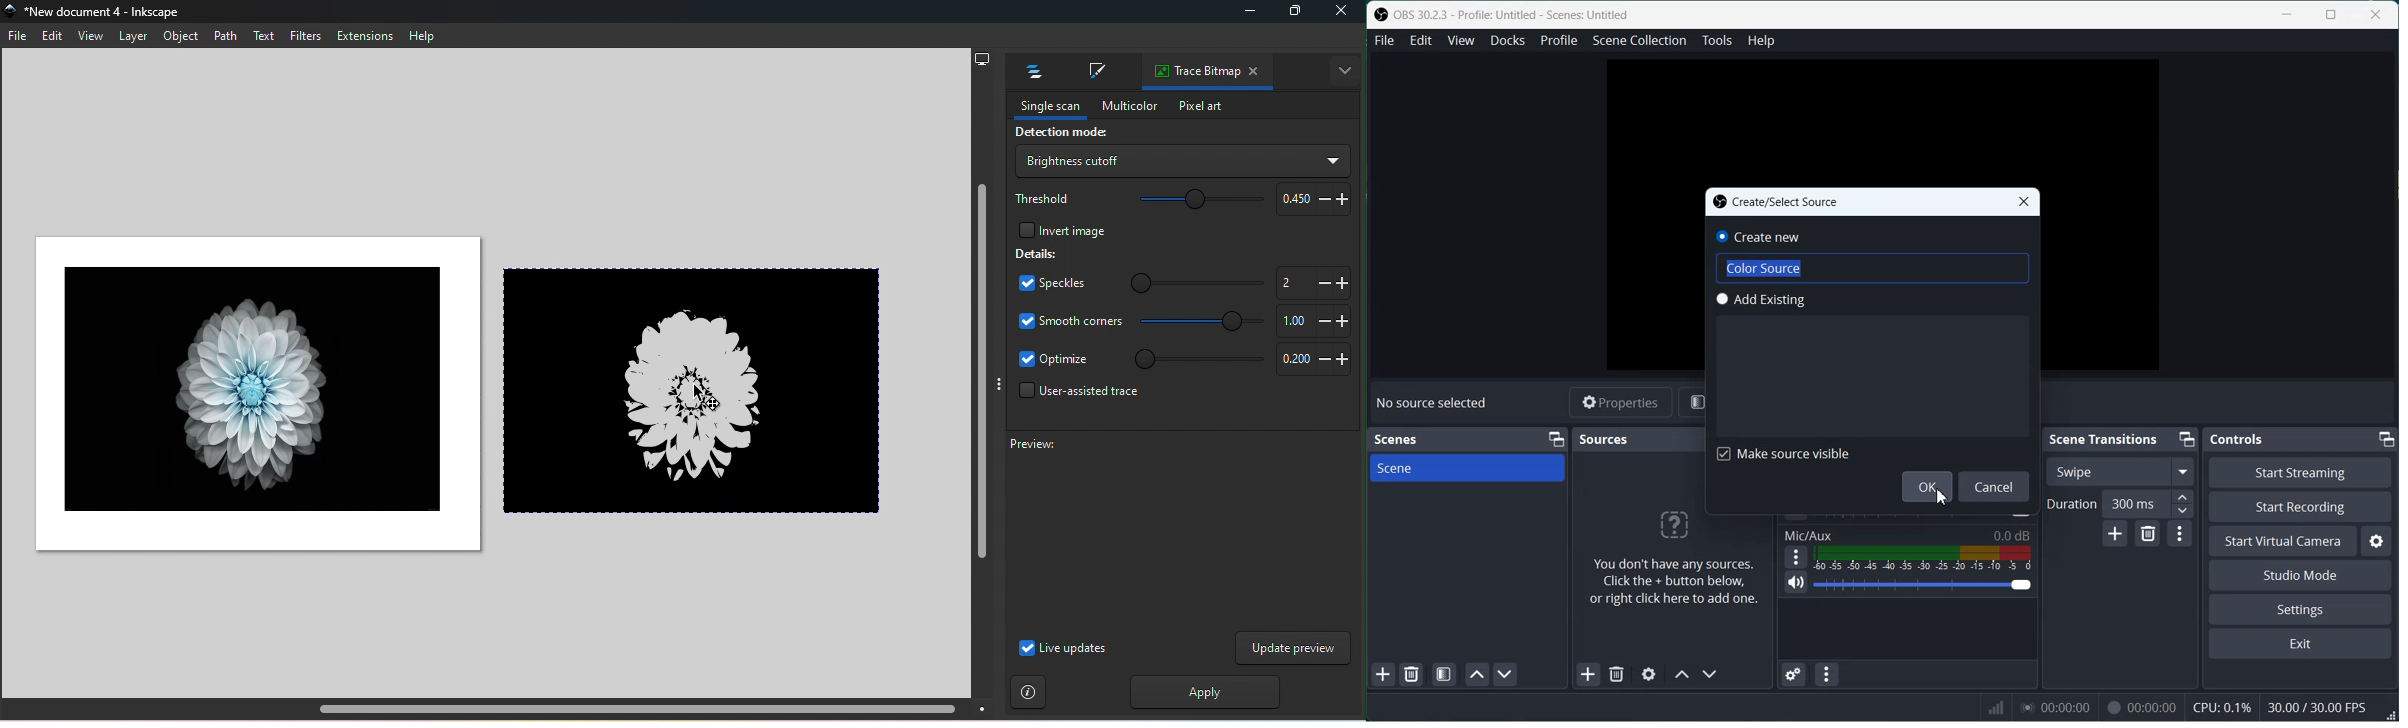 Image resolution: width=2408 pixels, height=728 pixels. What do you see at coordinates (2388, 439) in the screenshot?
I see `Minimize` at bounding box center [2388, 439].